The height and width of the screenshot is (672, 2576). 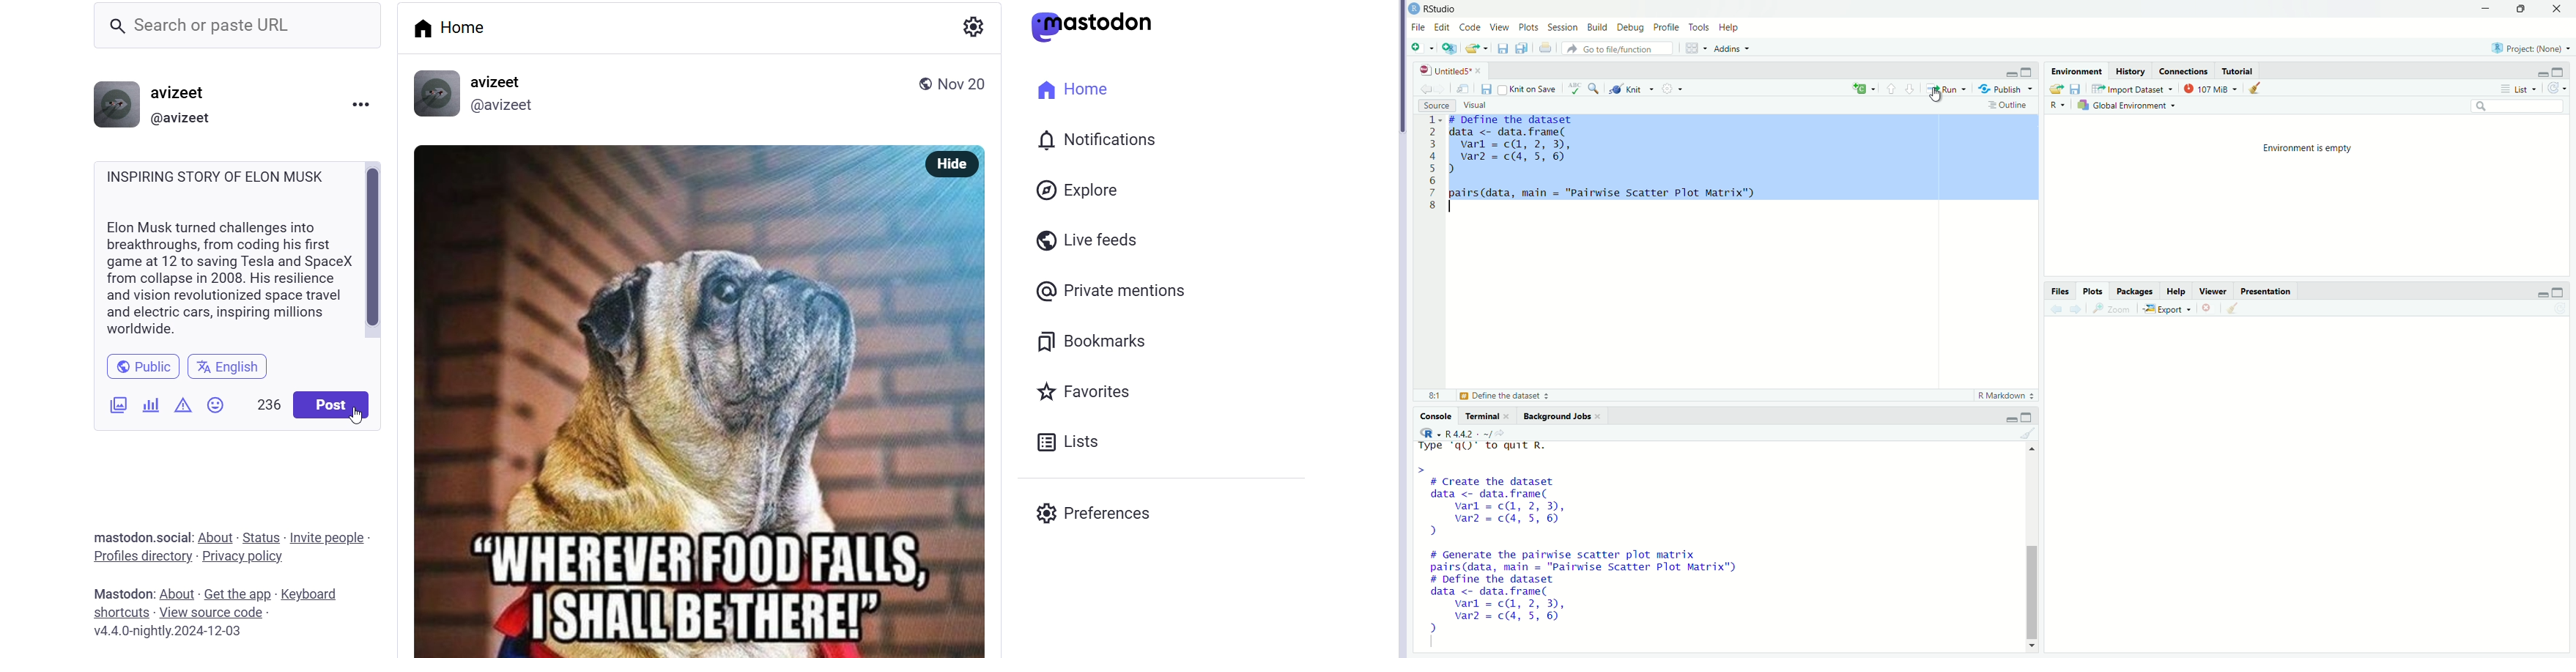 What do you see at coordinates (2531, 48) in the screenshot?
I see `Project (Note)` at bounding box center [2531, 48].